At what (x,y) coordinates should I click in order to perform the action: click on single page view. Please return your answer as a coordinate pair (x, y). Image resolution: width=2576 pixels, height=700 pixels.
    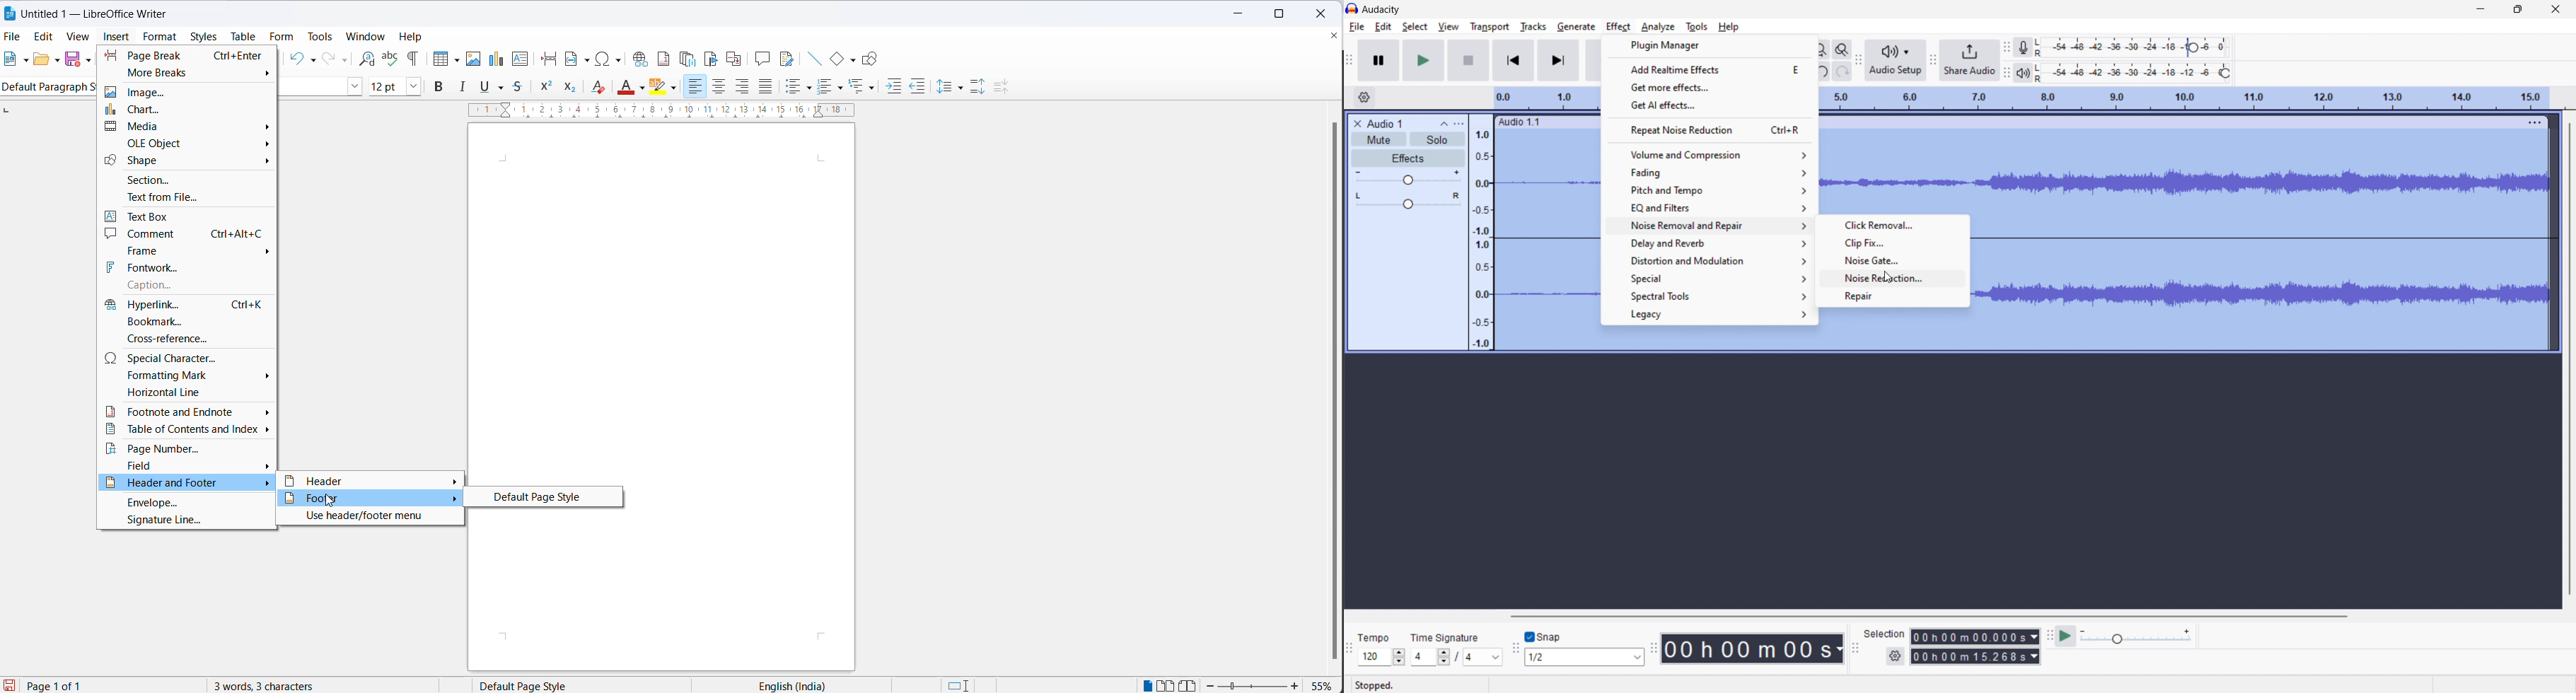
    Looking at the image, I should click on (1144, 685).